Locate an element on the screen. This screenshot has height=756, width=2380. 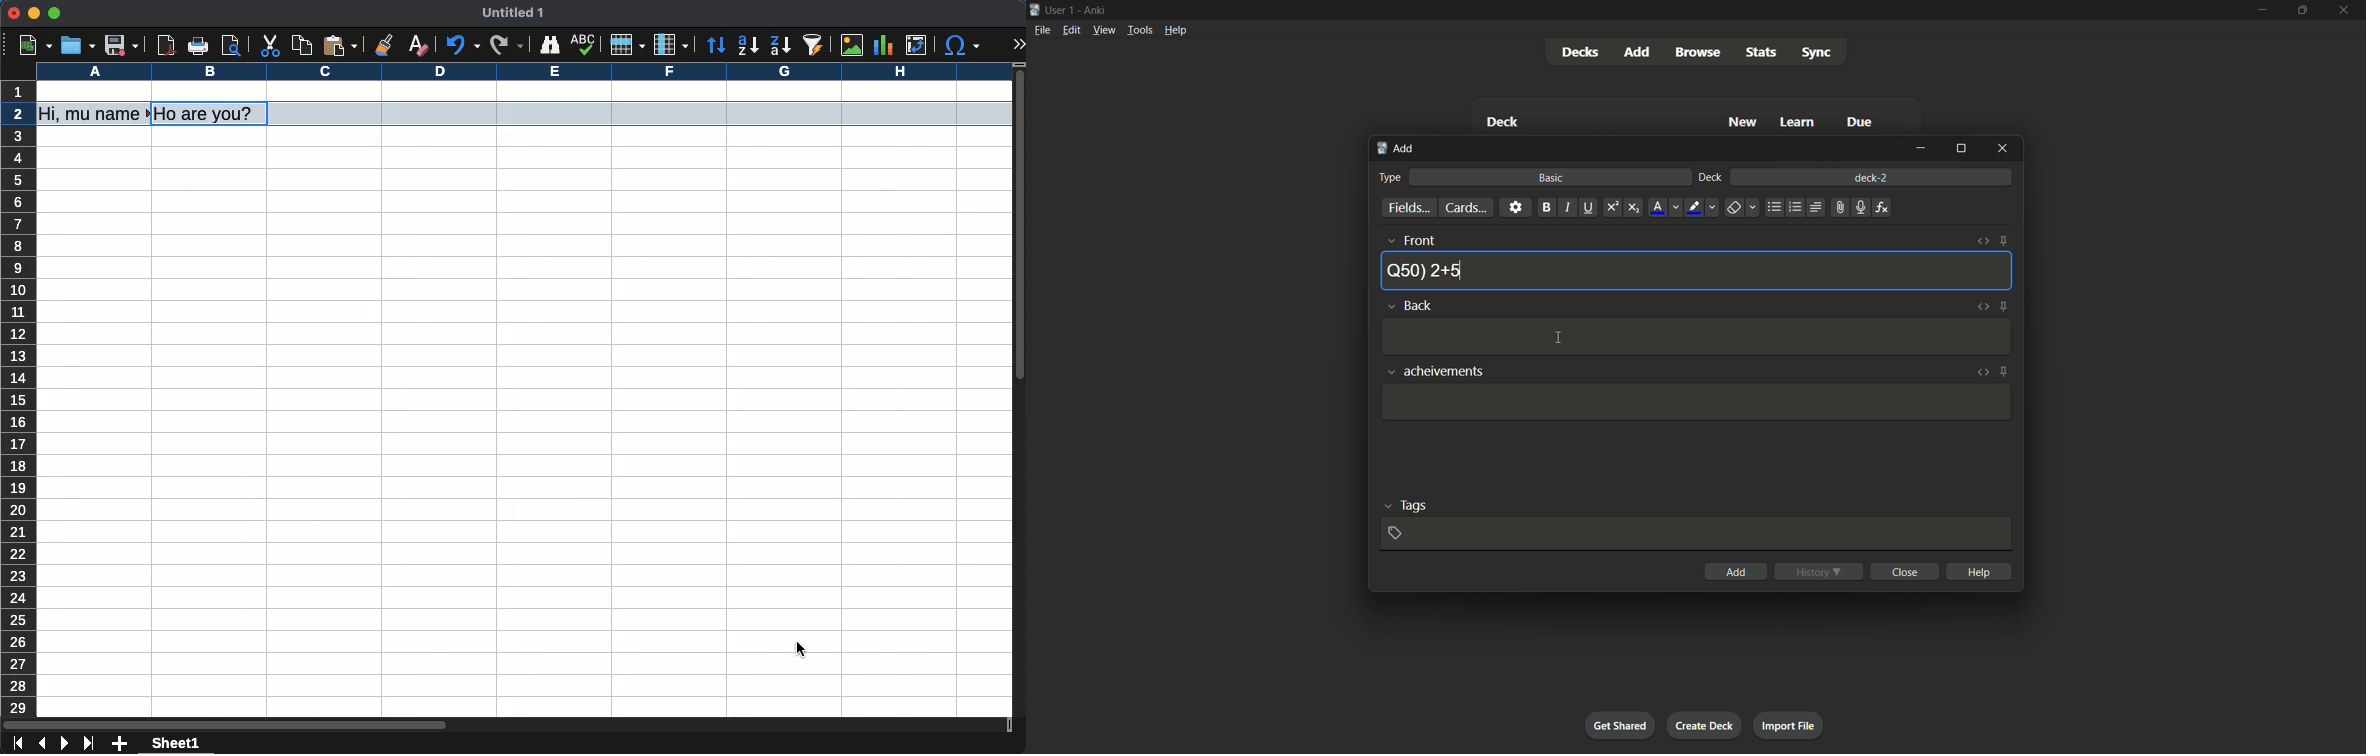
last sheet is located at coordinates (91, 744).